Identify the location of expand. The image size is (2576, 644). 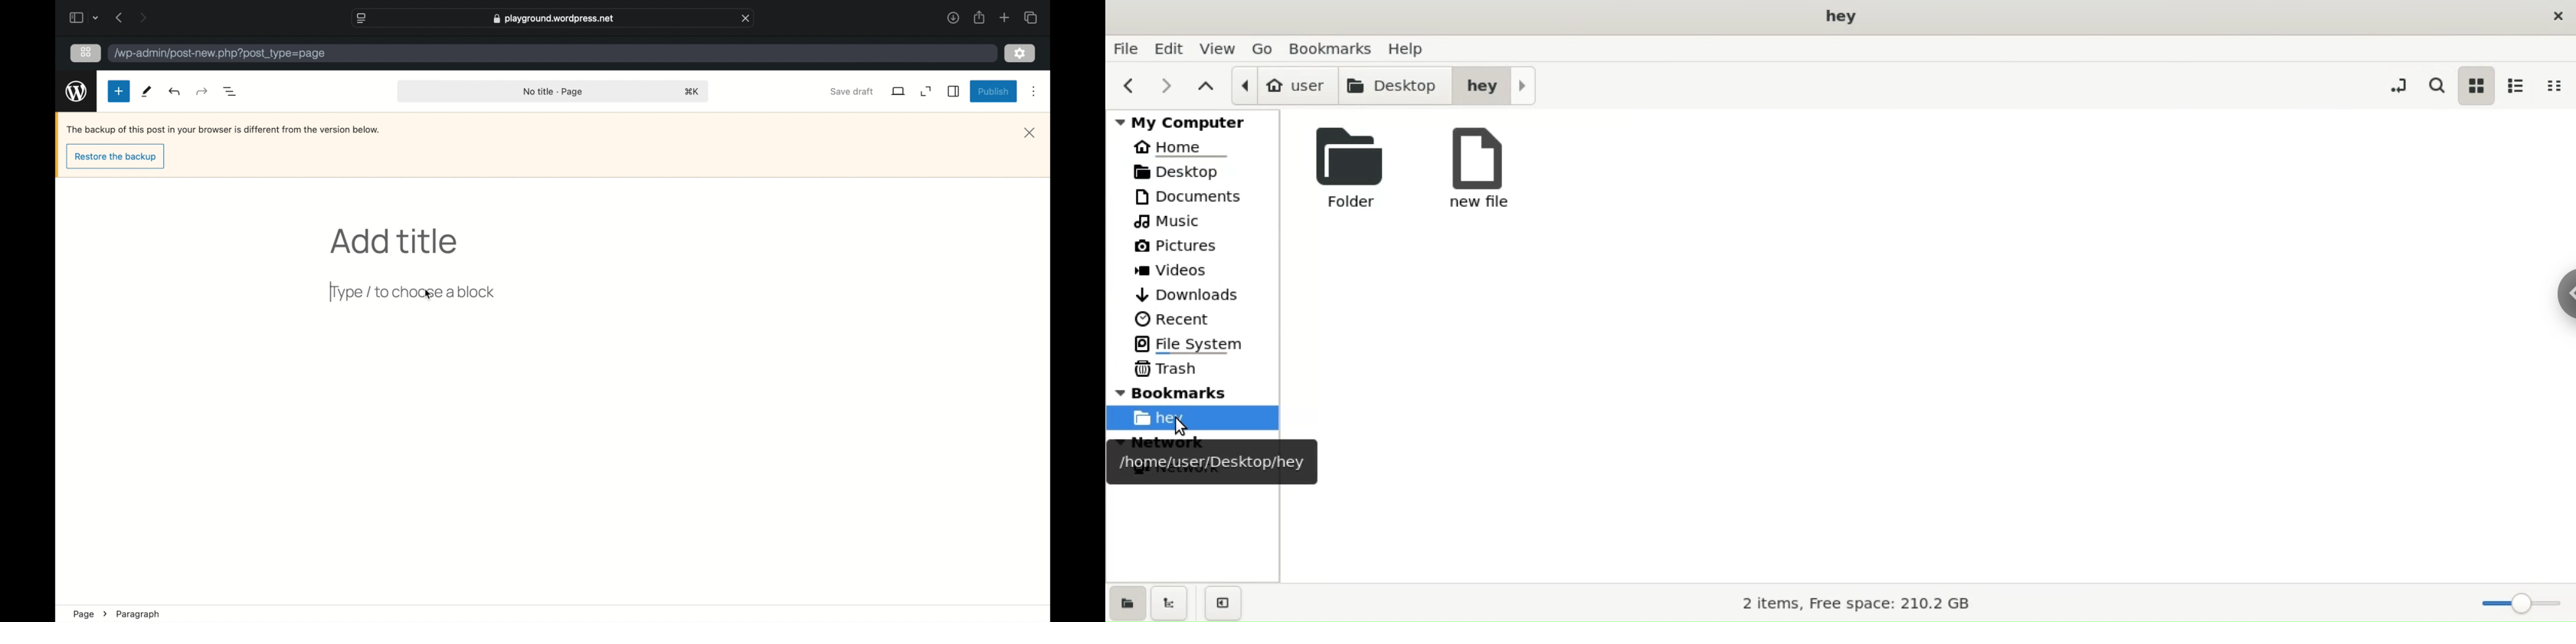
(927, 92).